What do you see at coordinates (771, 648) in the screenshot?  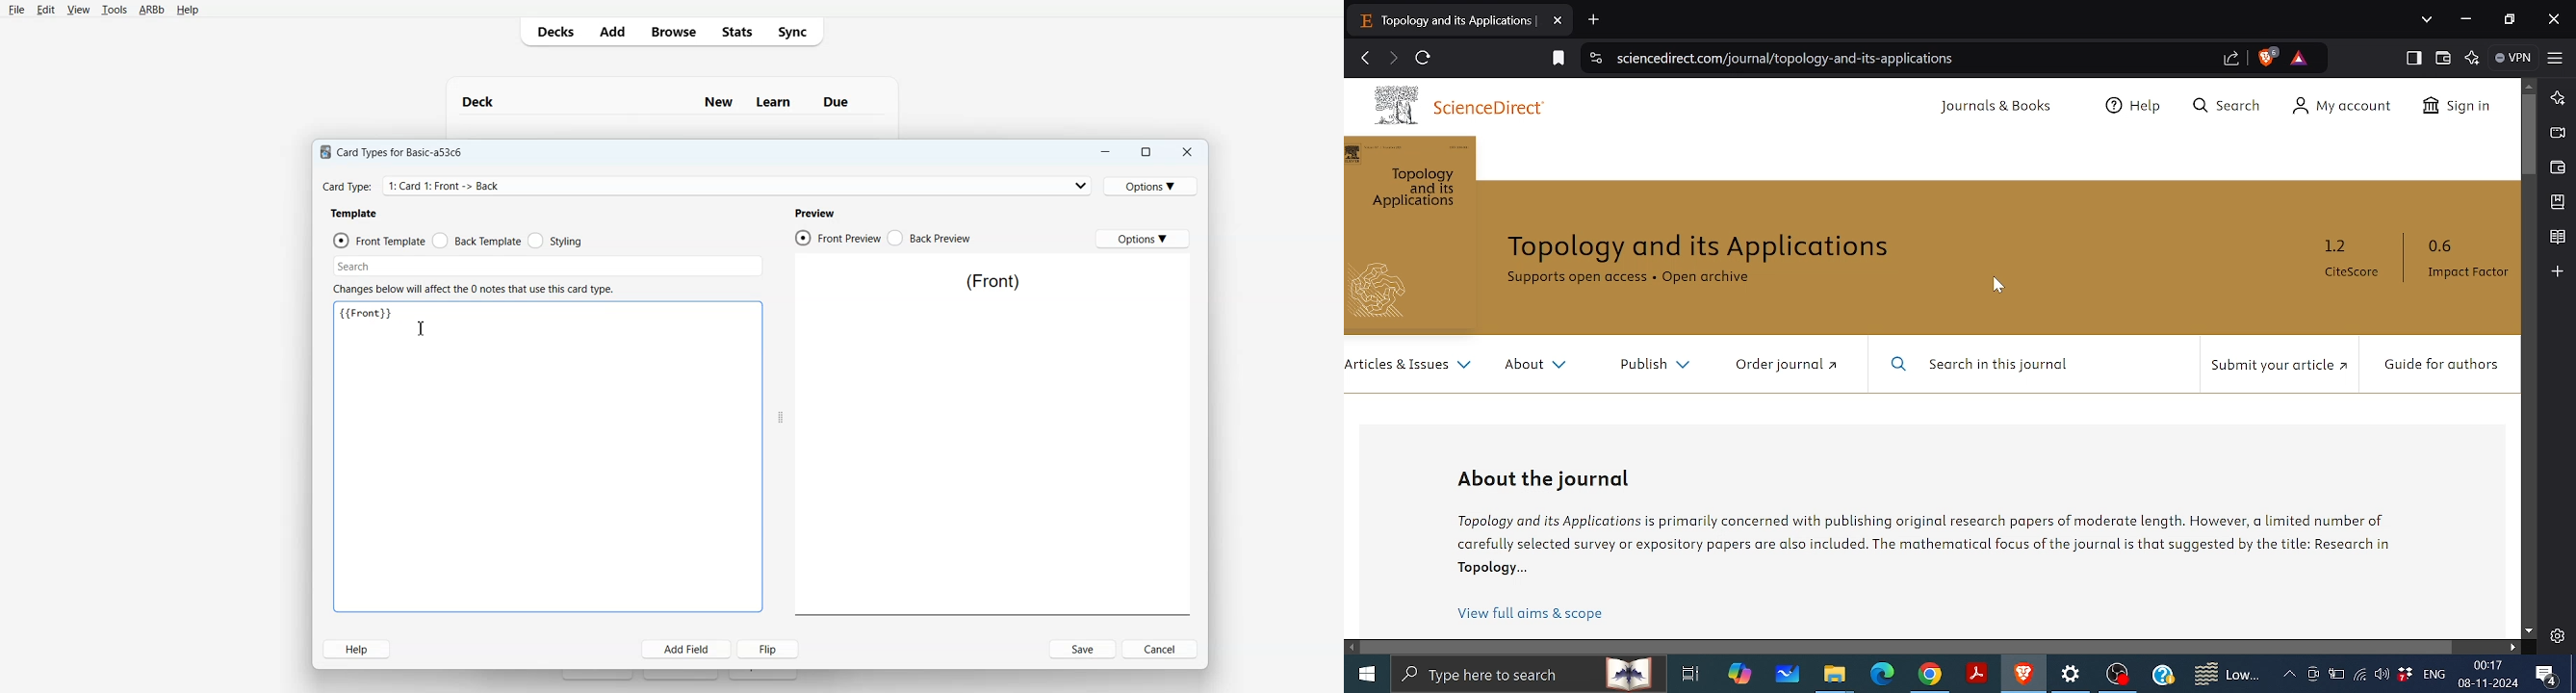 I see `Flip` at bounding box center [771, 648].